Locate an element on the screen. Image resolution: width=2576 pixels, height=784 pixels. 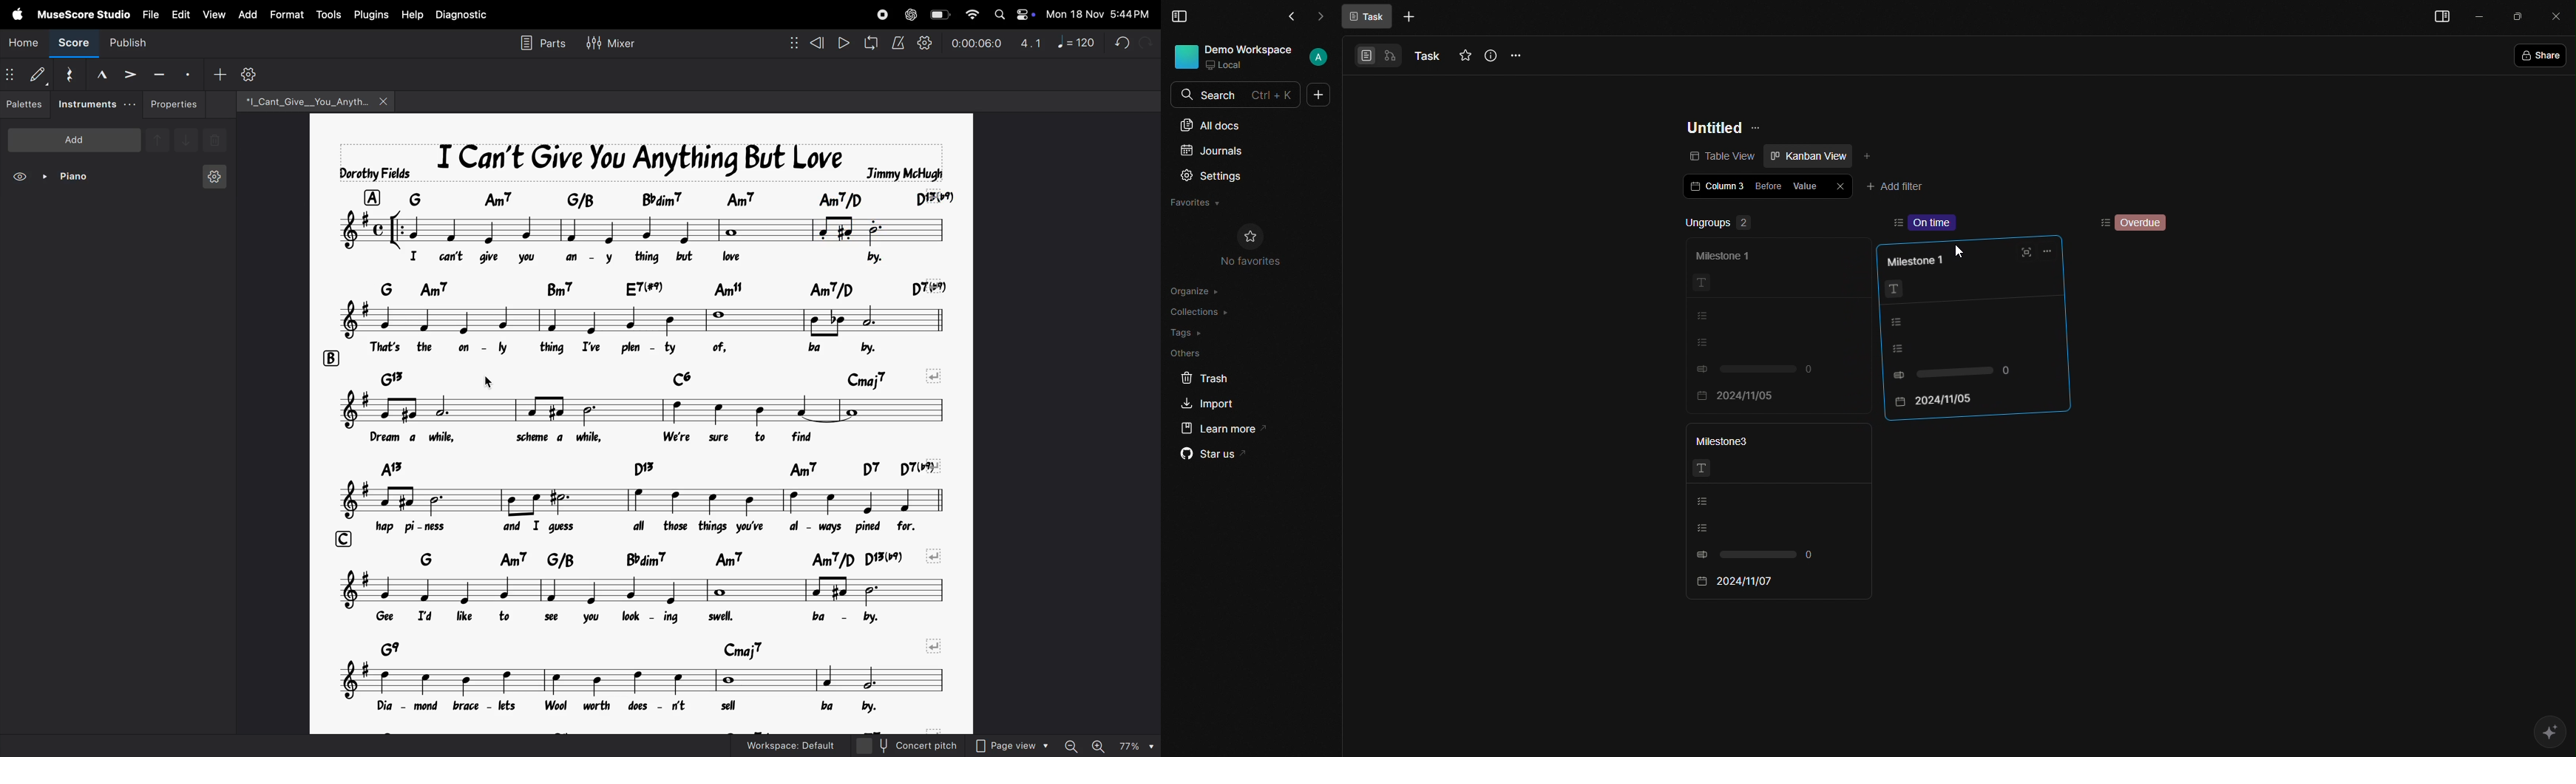
Back is located at coordinates (1296, 16).